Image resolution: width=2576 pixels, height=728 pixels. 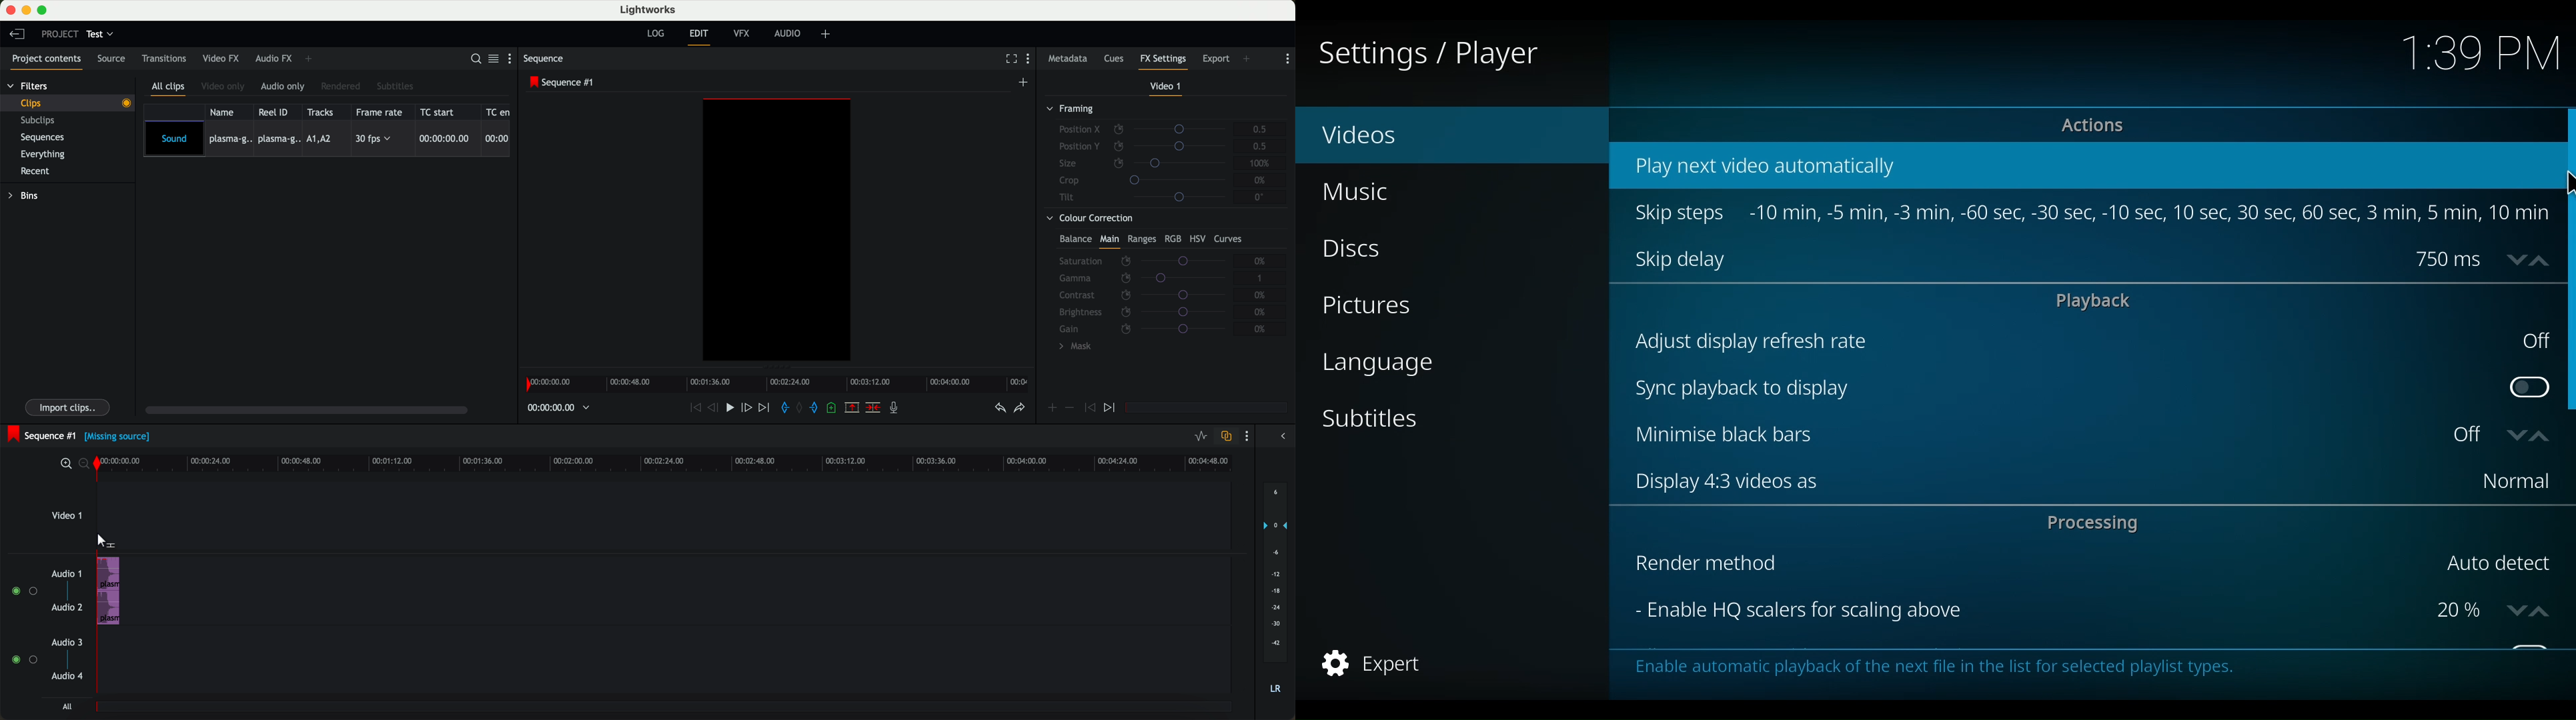 I want to click on scroll bar, so click(x=312, y=411).